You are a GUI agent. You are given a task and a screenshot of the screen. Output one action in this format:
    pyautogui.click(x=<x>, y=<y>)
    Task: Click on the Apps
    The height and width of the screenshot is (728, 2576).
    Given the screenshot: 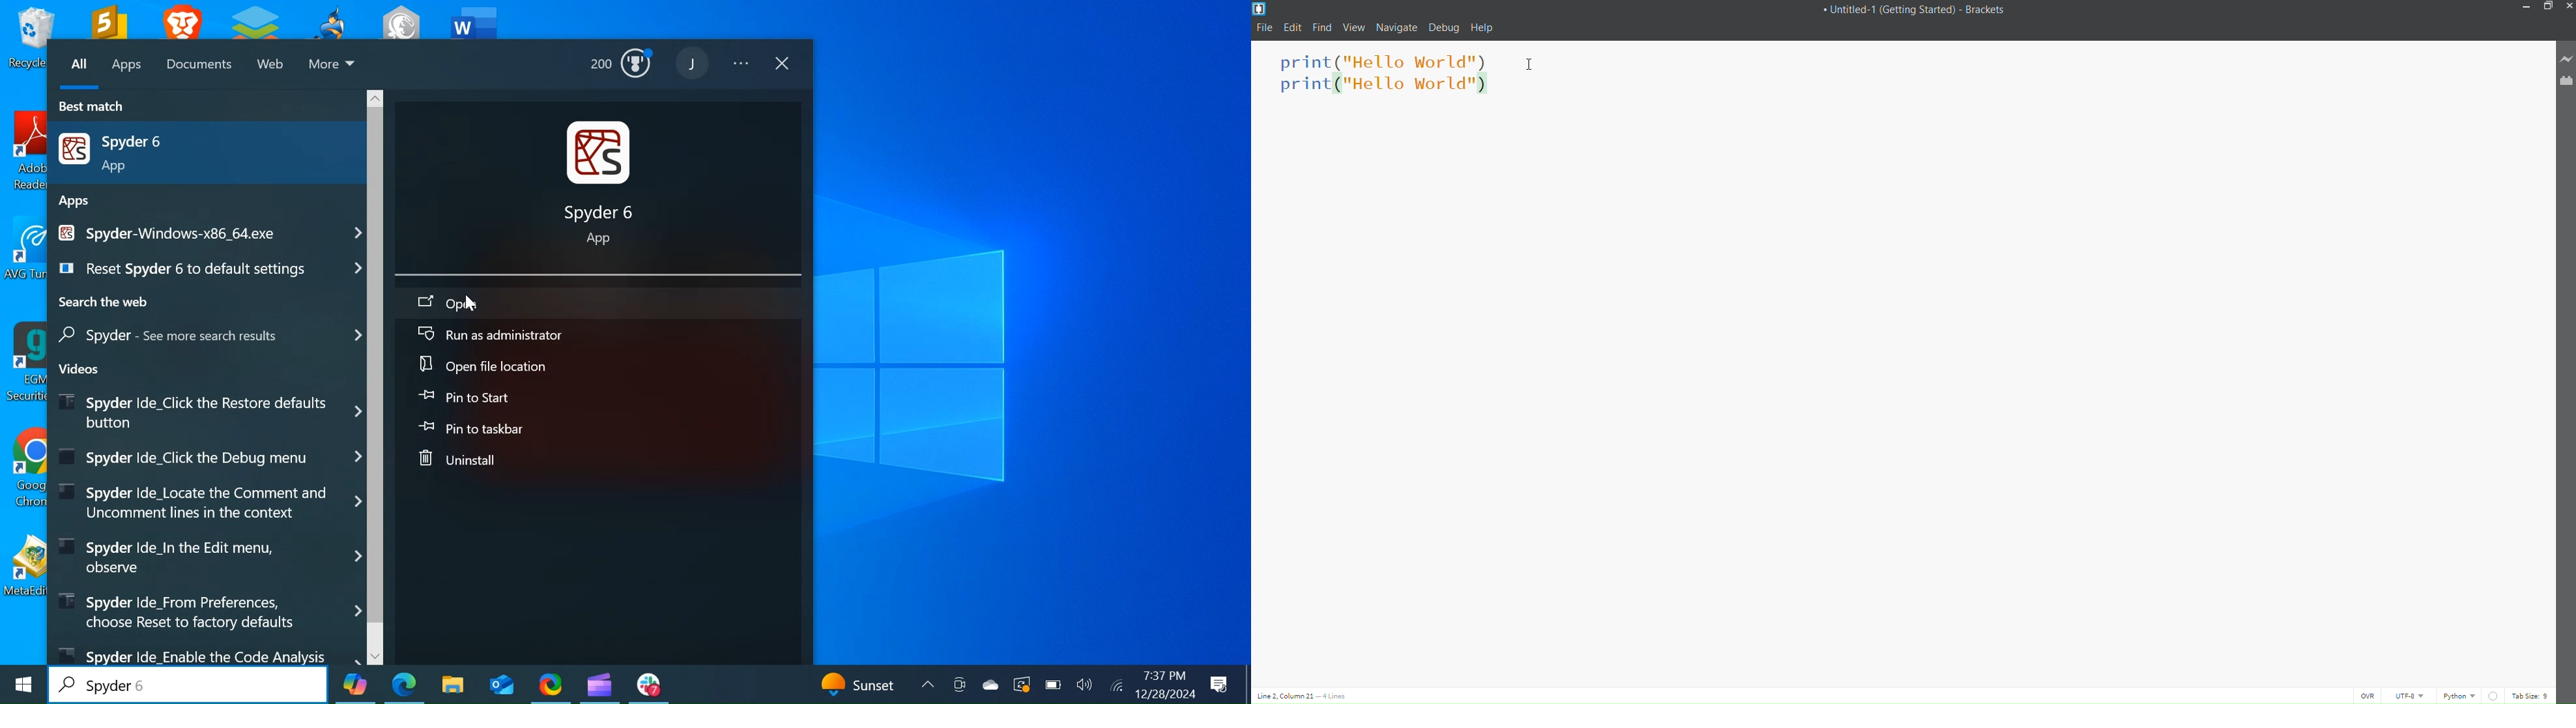 What is the action you would take?
    pyautogui.click(x=77, y=201)
    